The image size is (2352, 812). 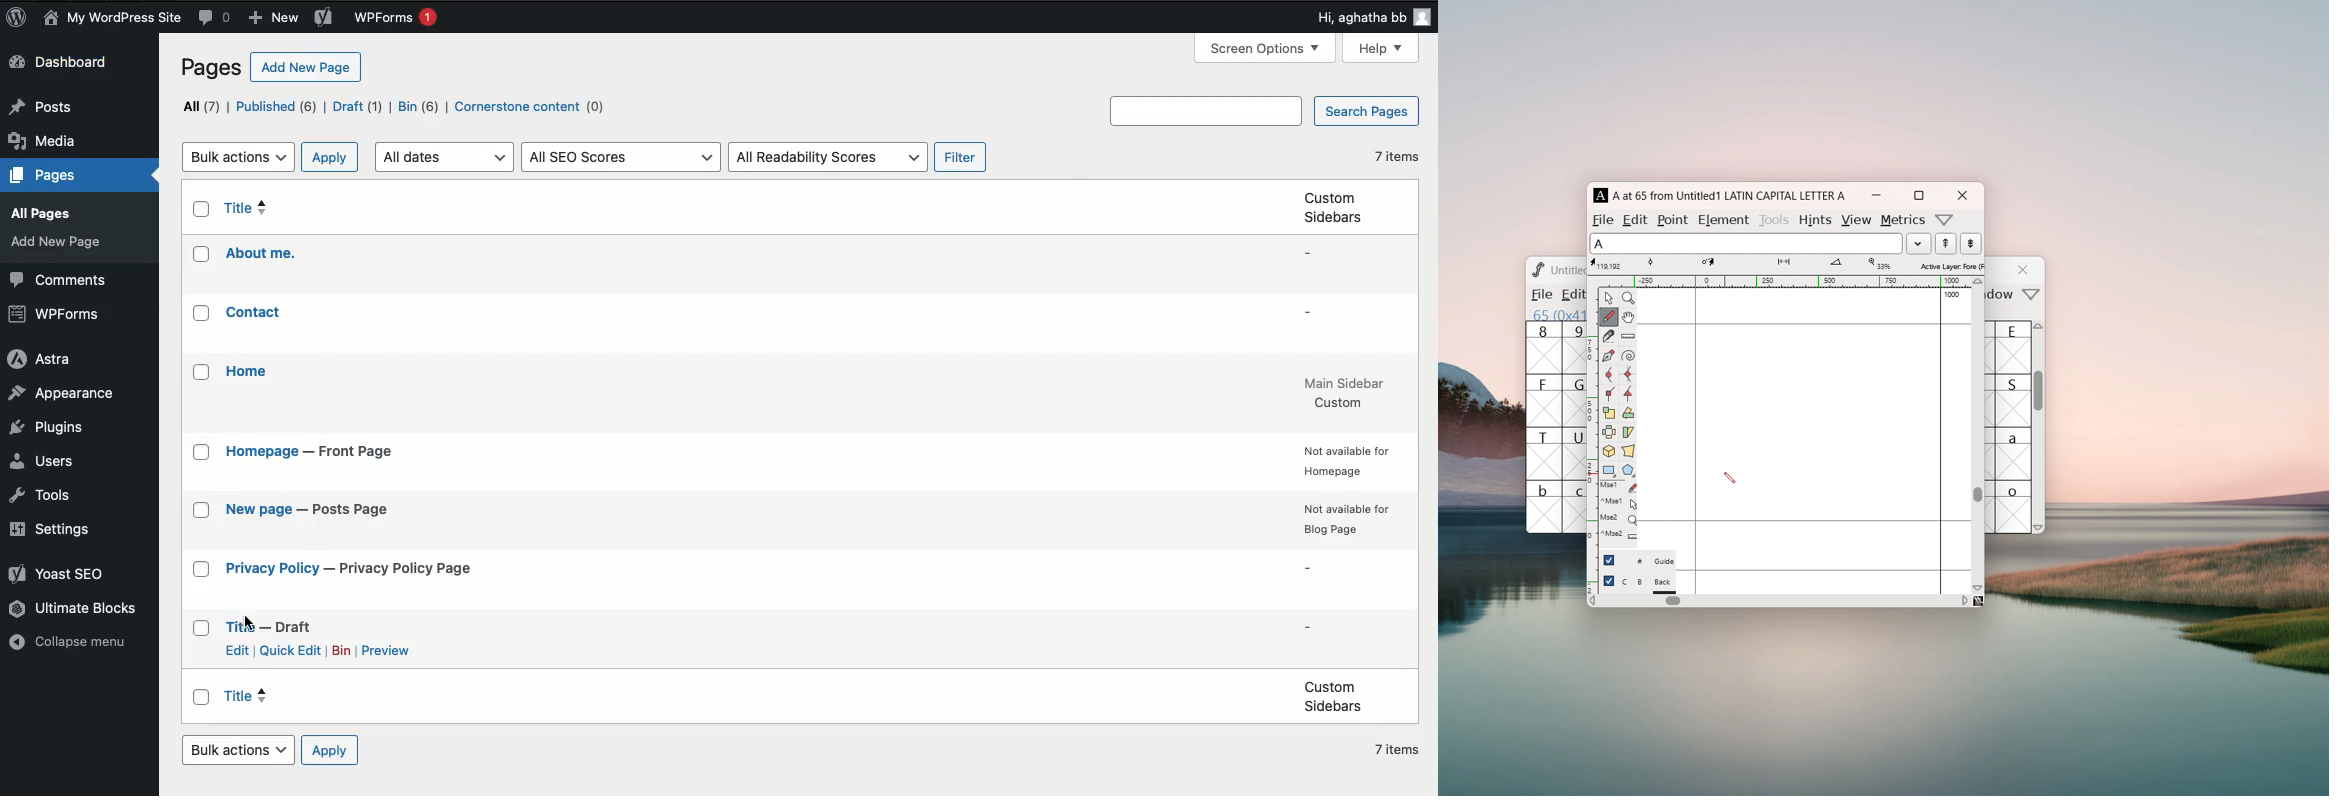 I want to click on Name, so click(x=110, y=17).